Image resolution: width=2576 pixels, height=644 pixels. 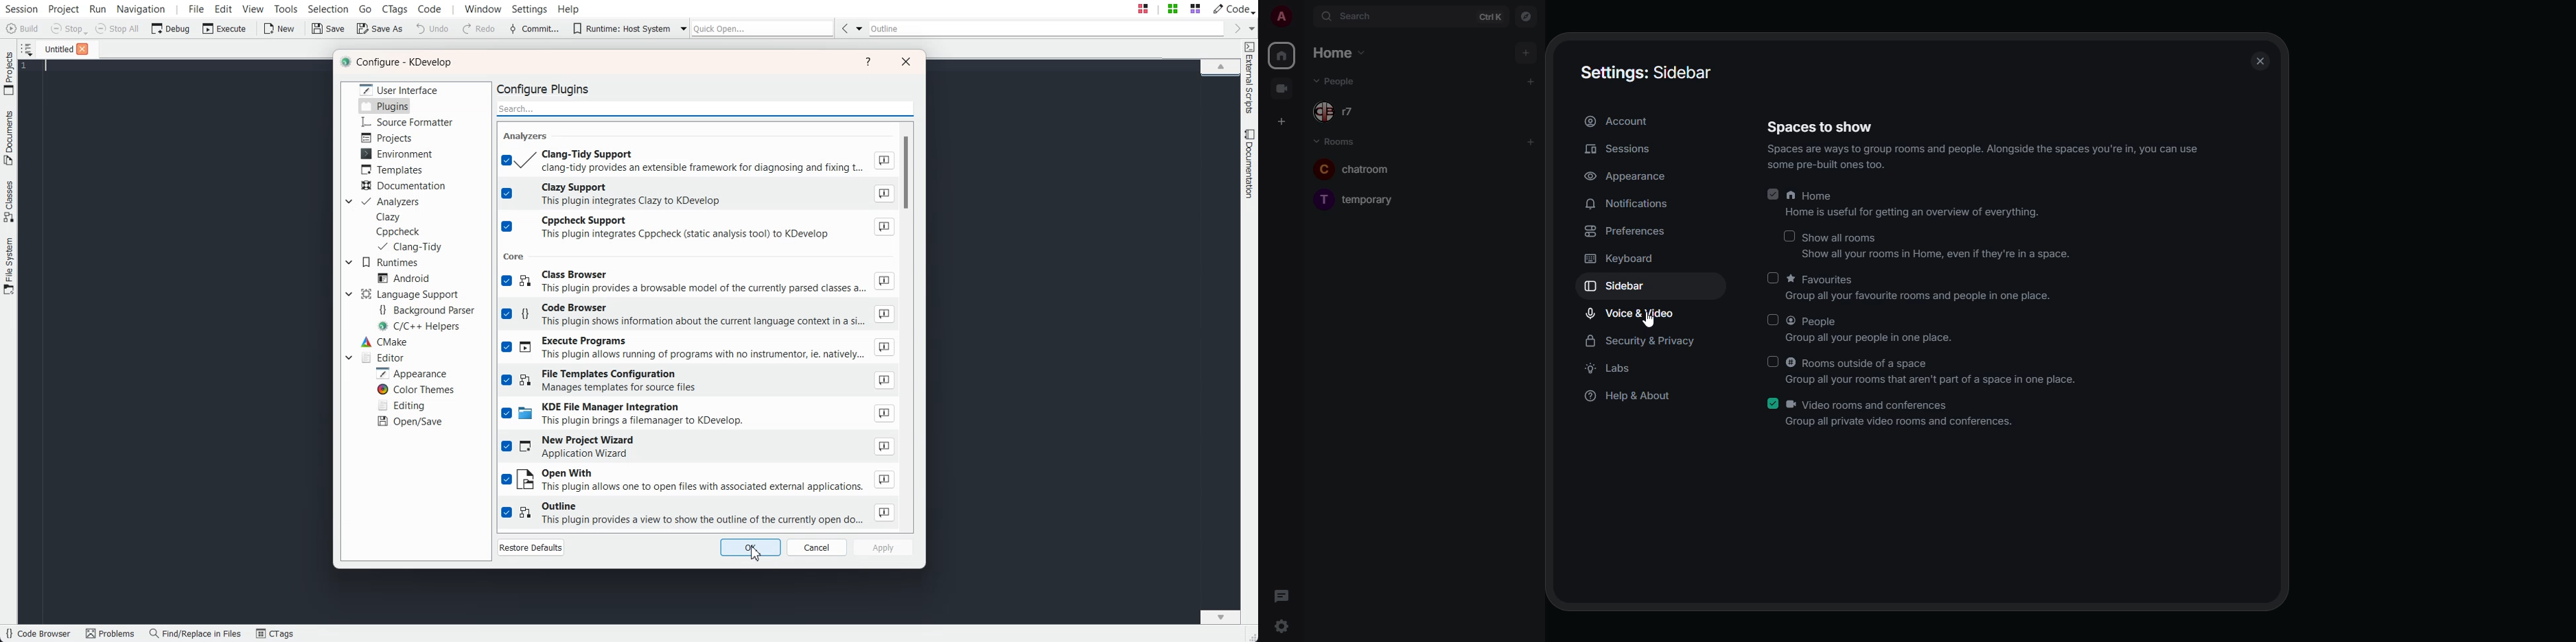 I want to click on enabled, so click(x=1769, y=193).